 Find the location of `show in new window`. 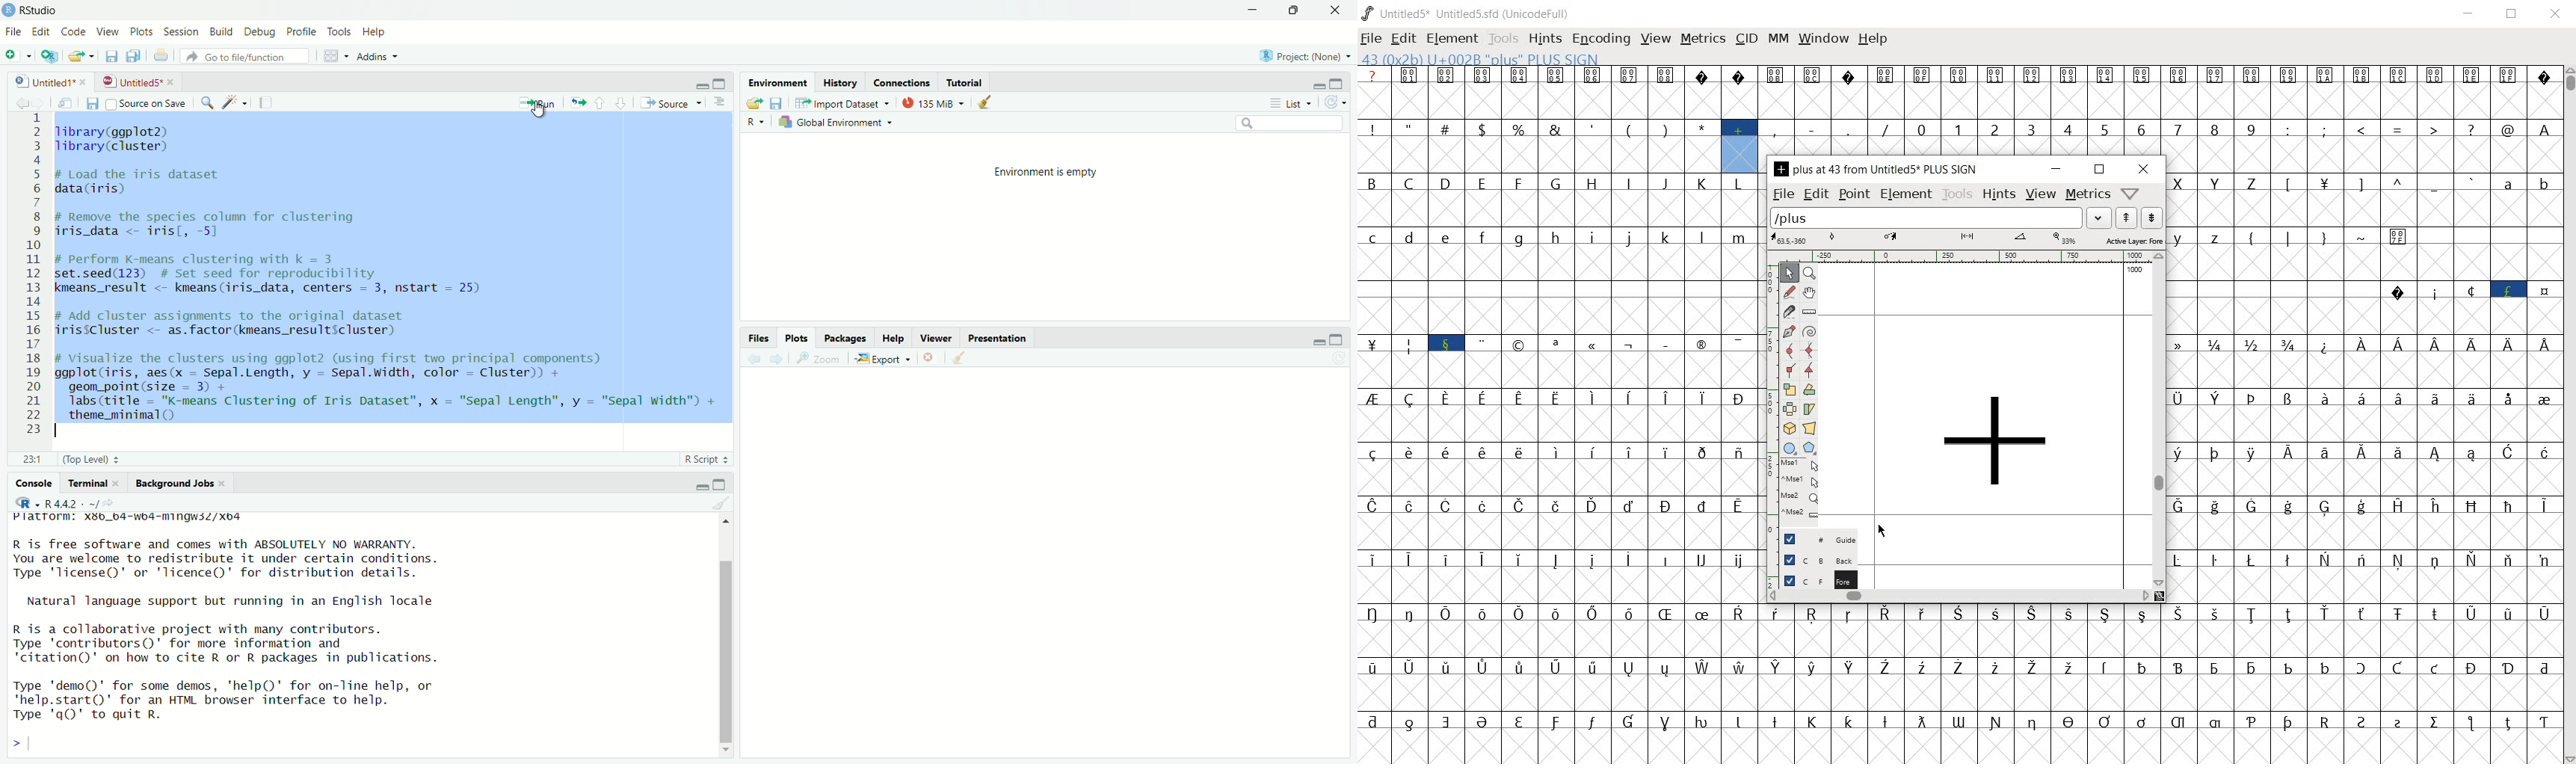

show in new window is located at coordinates (62, 101).